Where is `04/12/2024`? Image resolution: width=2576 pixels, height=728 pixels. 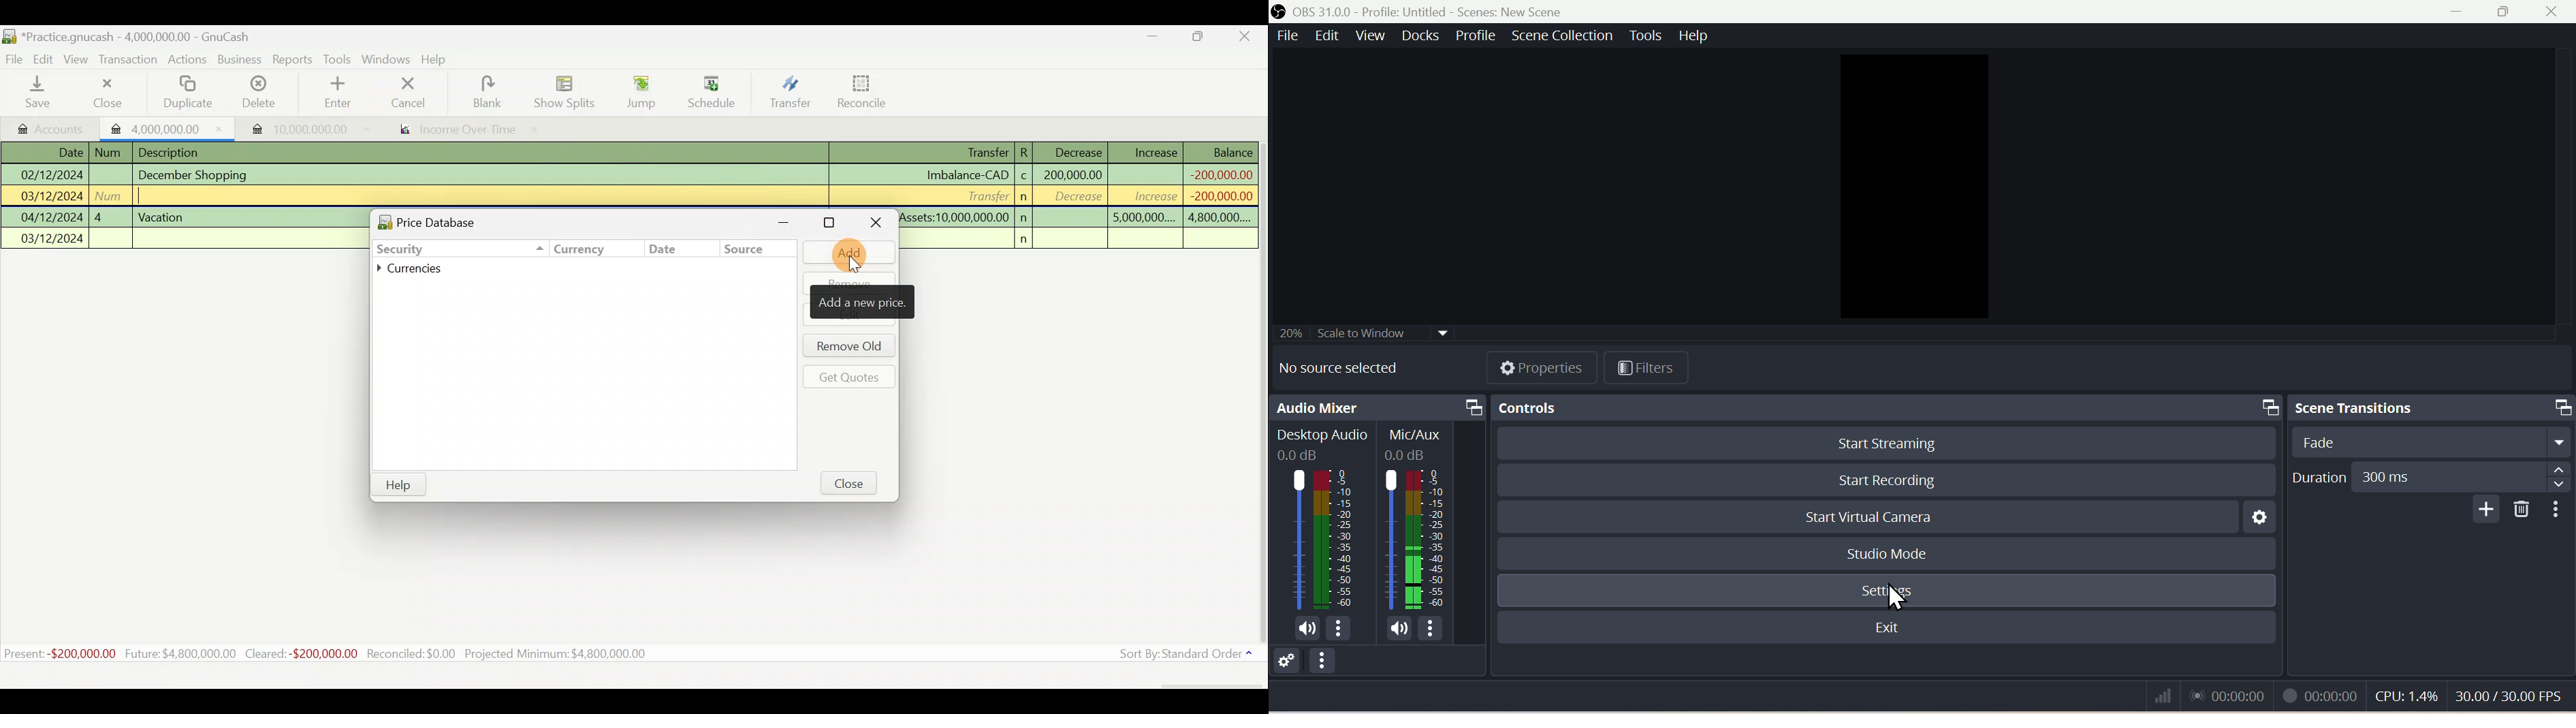
04/12/2024 is located at coordinates (52, 218).